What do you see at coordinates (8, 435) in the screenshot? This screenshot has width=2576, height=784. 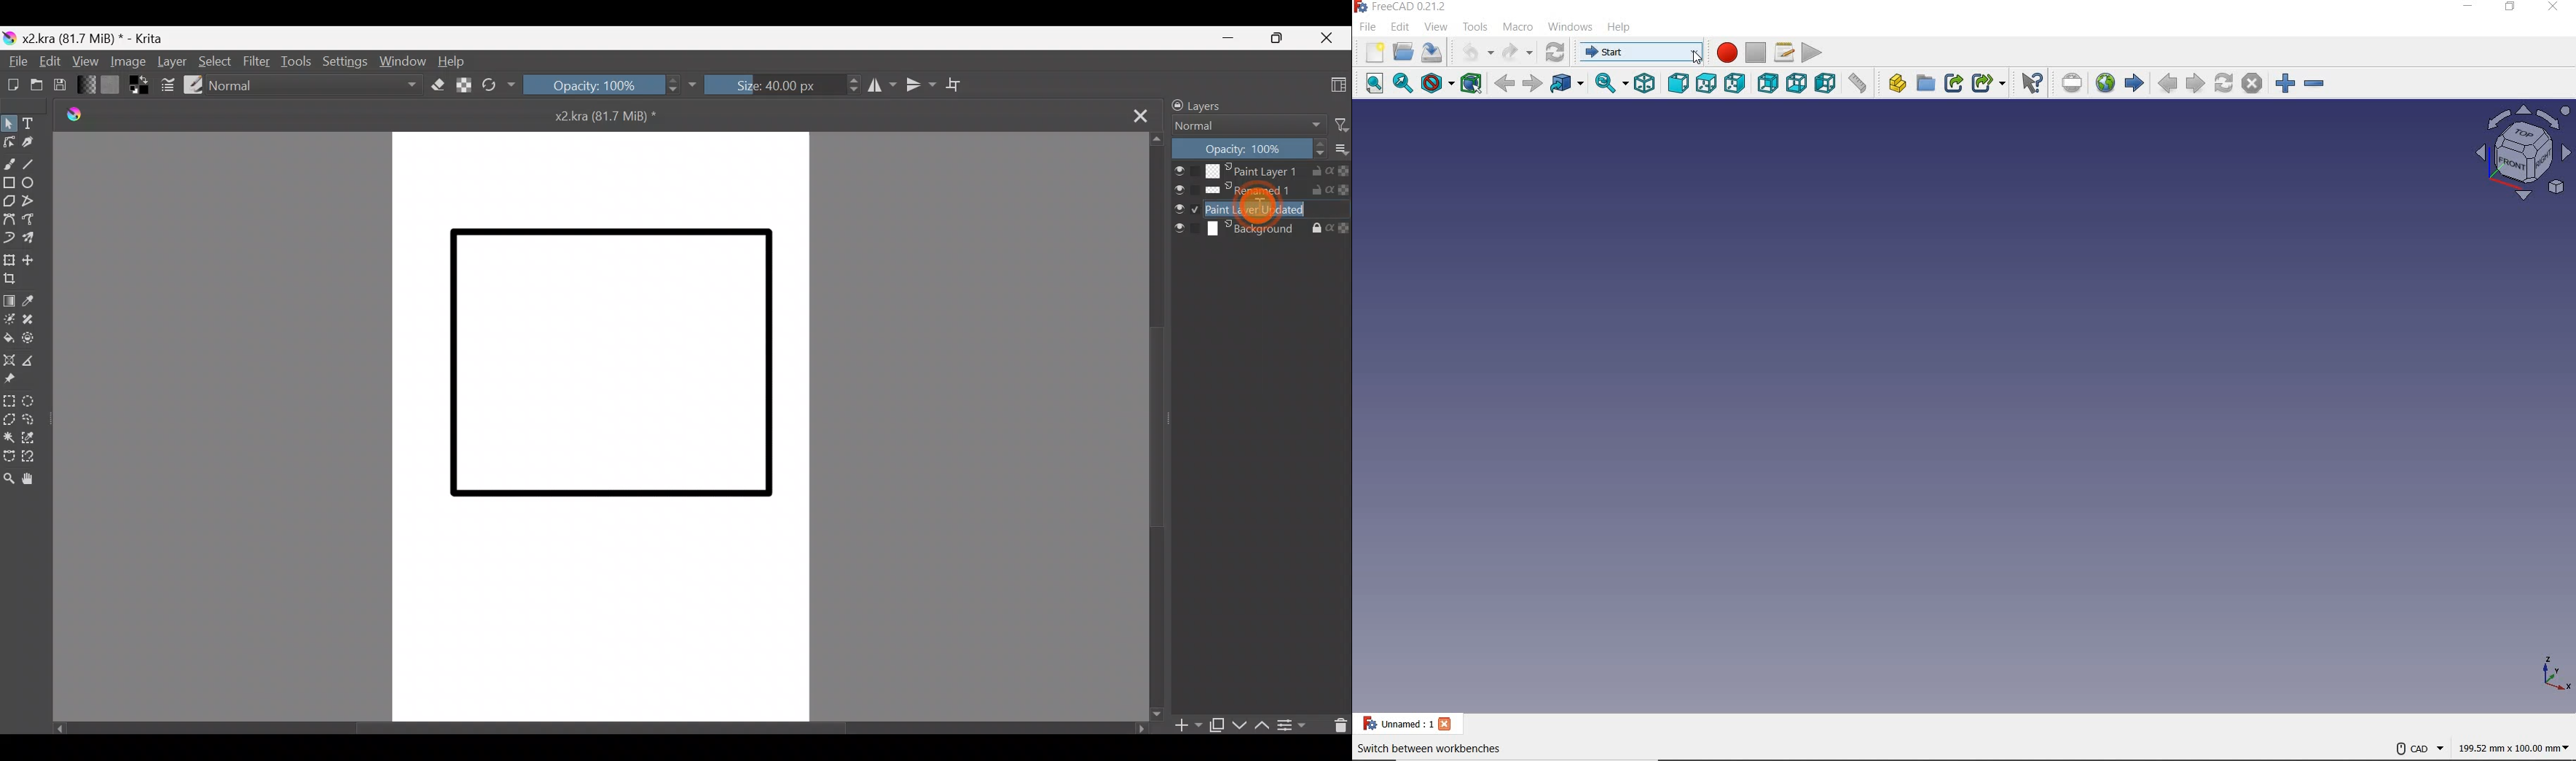 I see `Contiguous selection tool` at bounding box center [8, 435].